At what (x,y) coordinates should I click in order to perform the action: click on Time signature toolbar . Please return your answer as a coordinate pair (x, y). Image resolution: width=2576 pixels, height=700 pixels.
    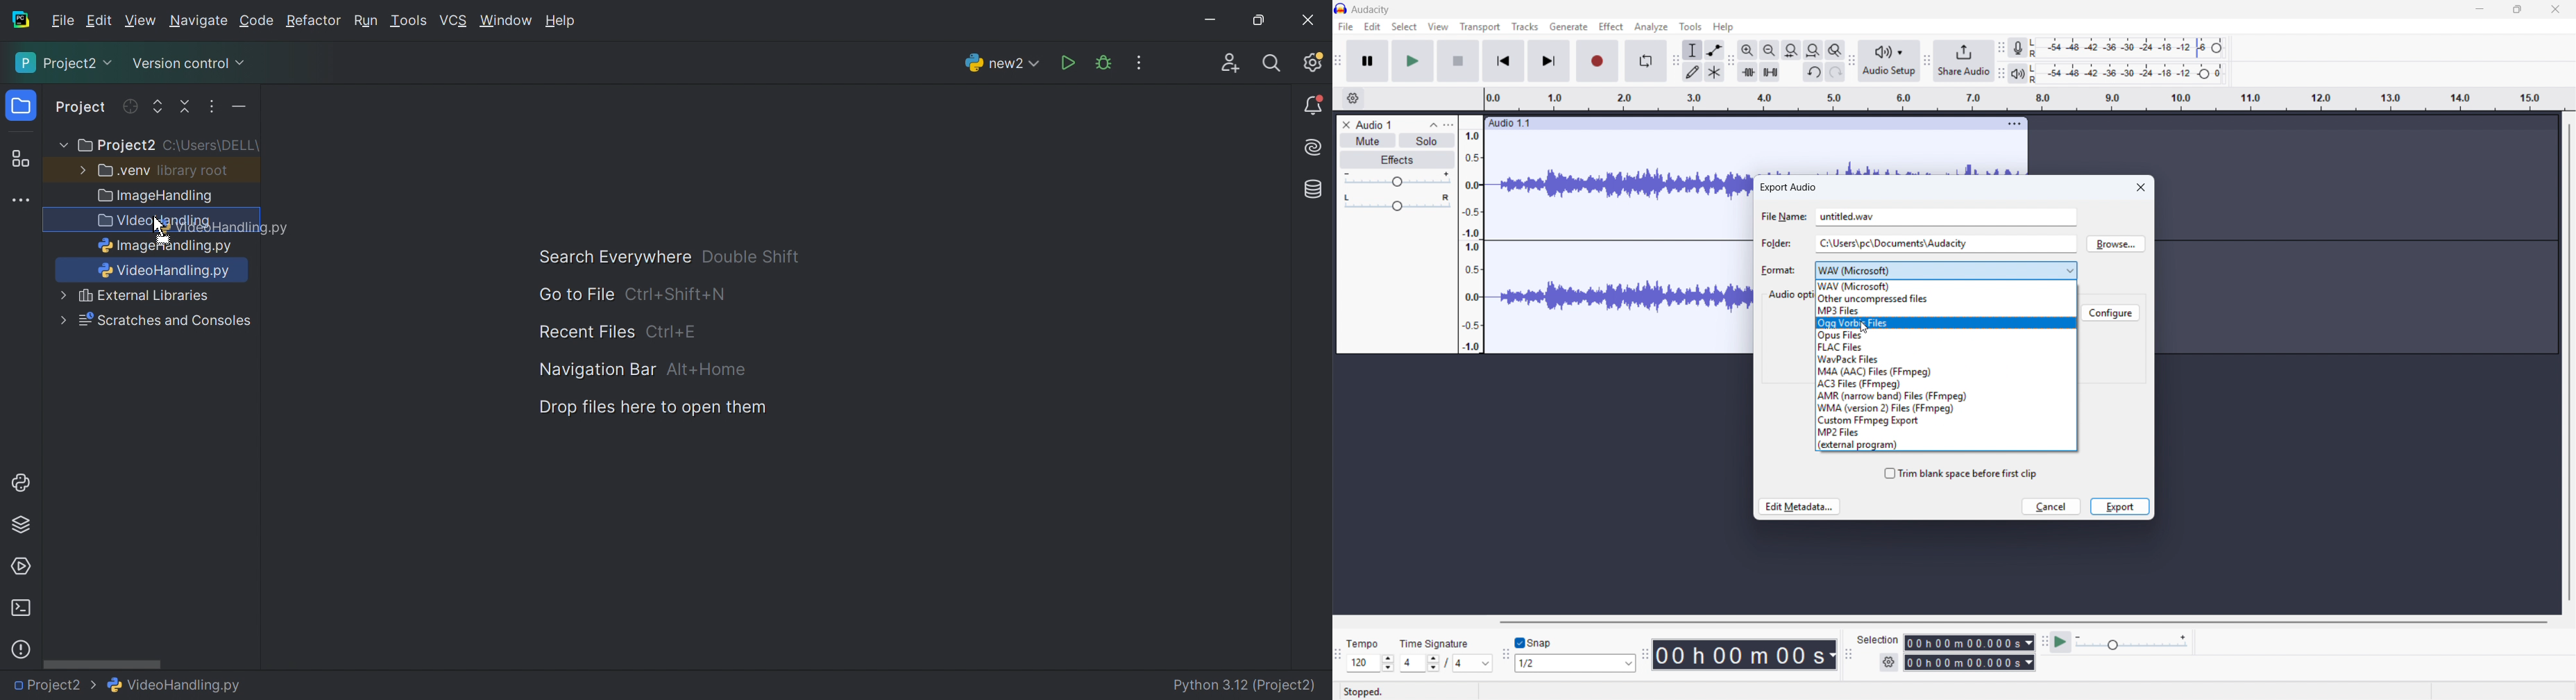
    Looking at the image, I should click on (1338, 657).